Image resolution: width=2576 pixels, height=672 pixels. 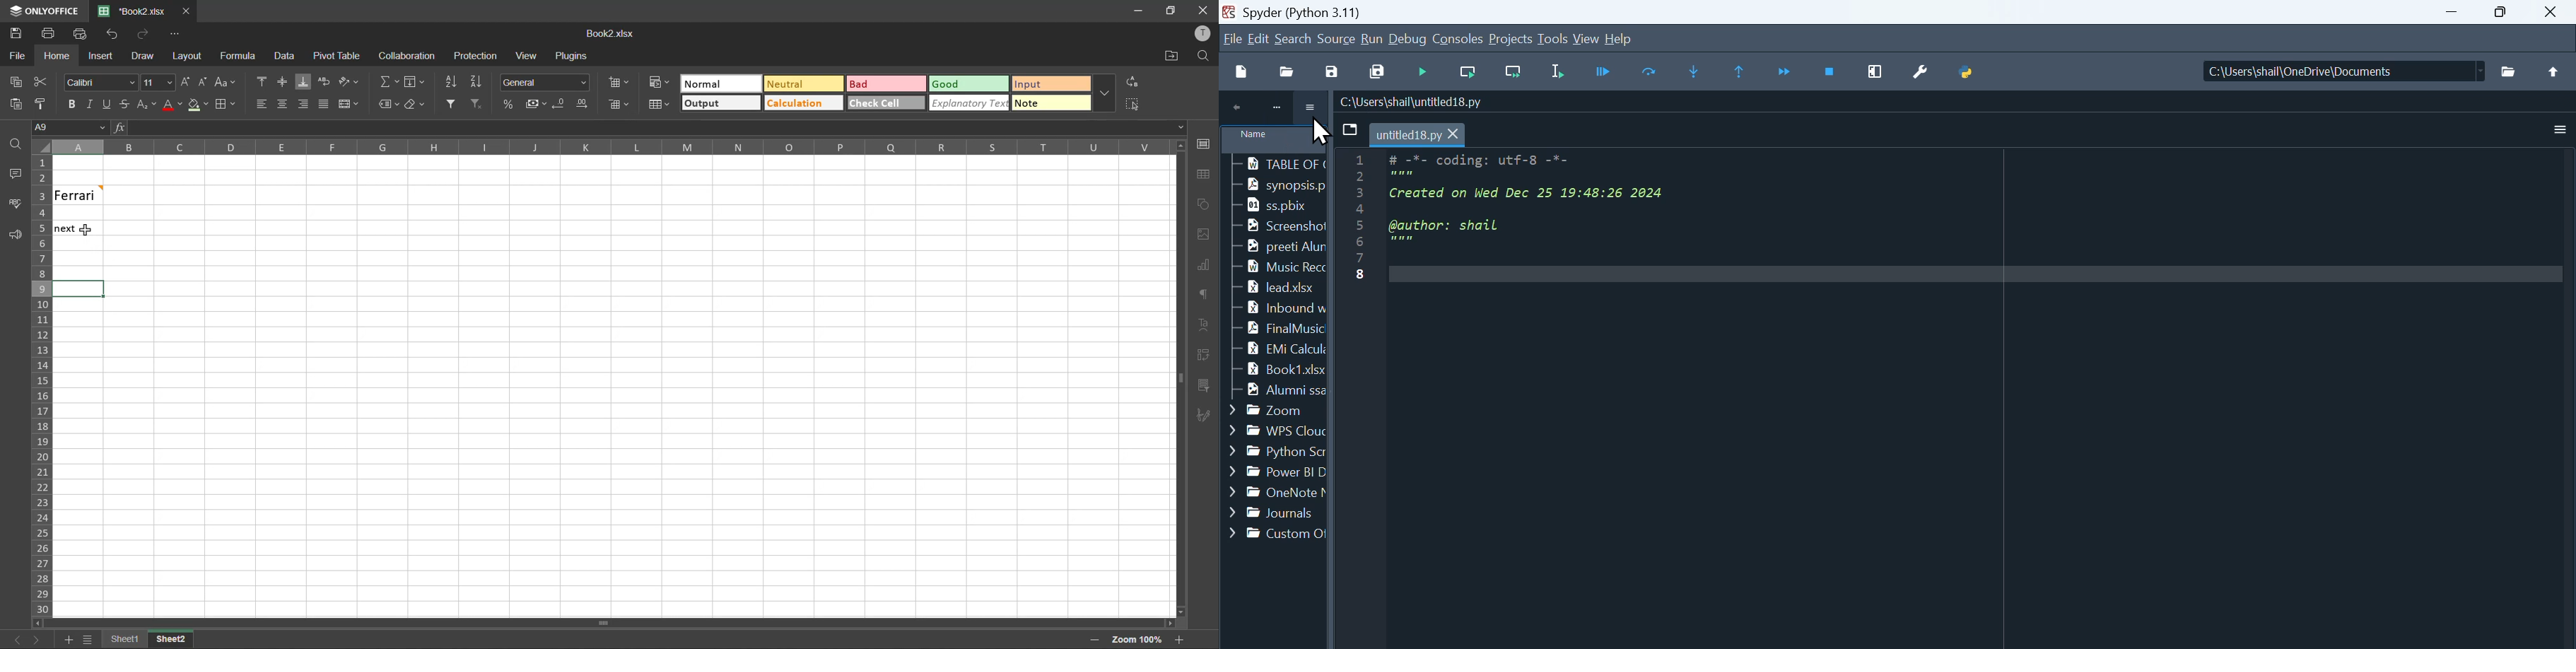 What do you see at coordinates (1272, 513) in the screenshot?
I see `Journals` at bounding box center [1272, 513].